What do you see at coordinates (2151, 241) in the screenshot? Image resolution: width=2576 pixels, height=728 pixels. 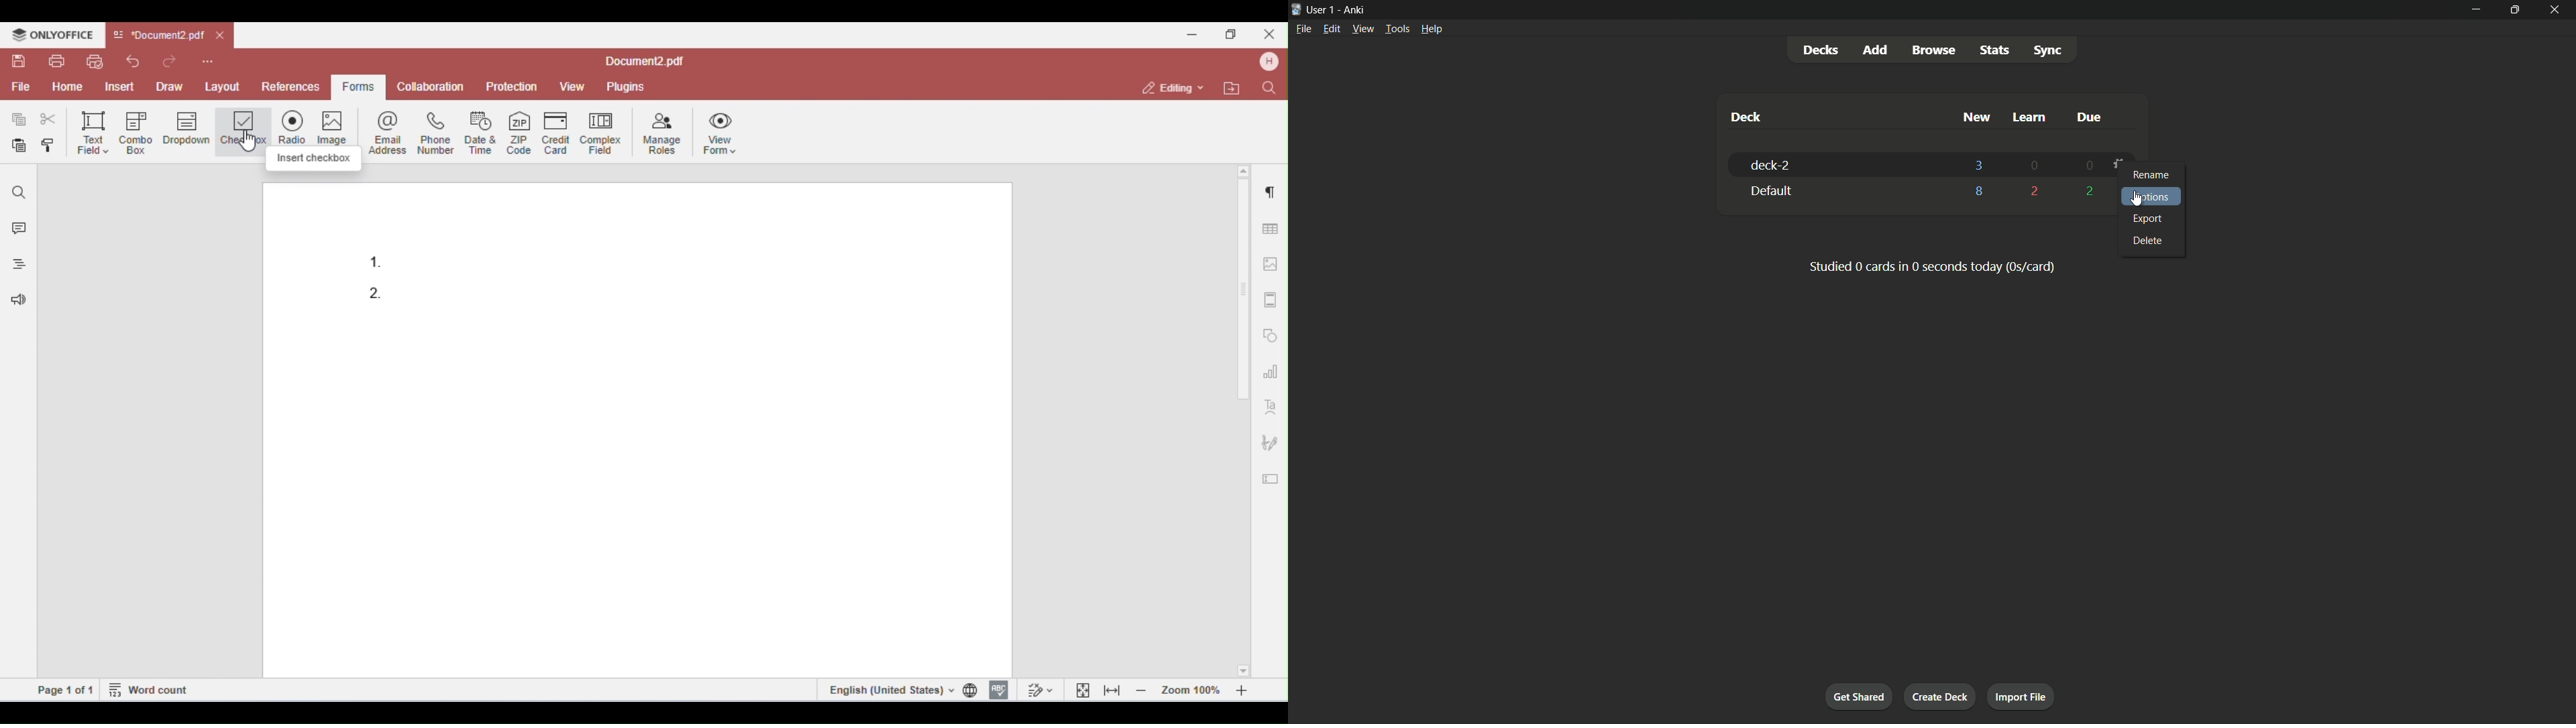 I see `delete` at bounding box center [2151, 241].